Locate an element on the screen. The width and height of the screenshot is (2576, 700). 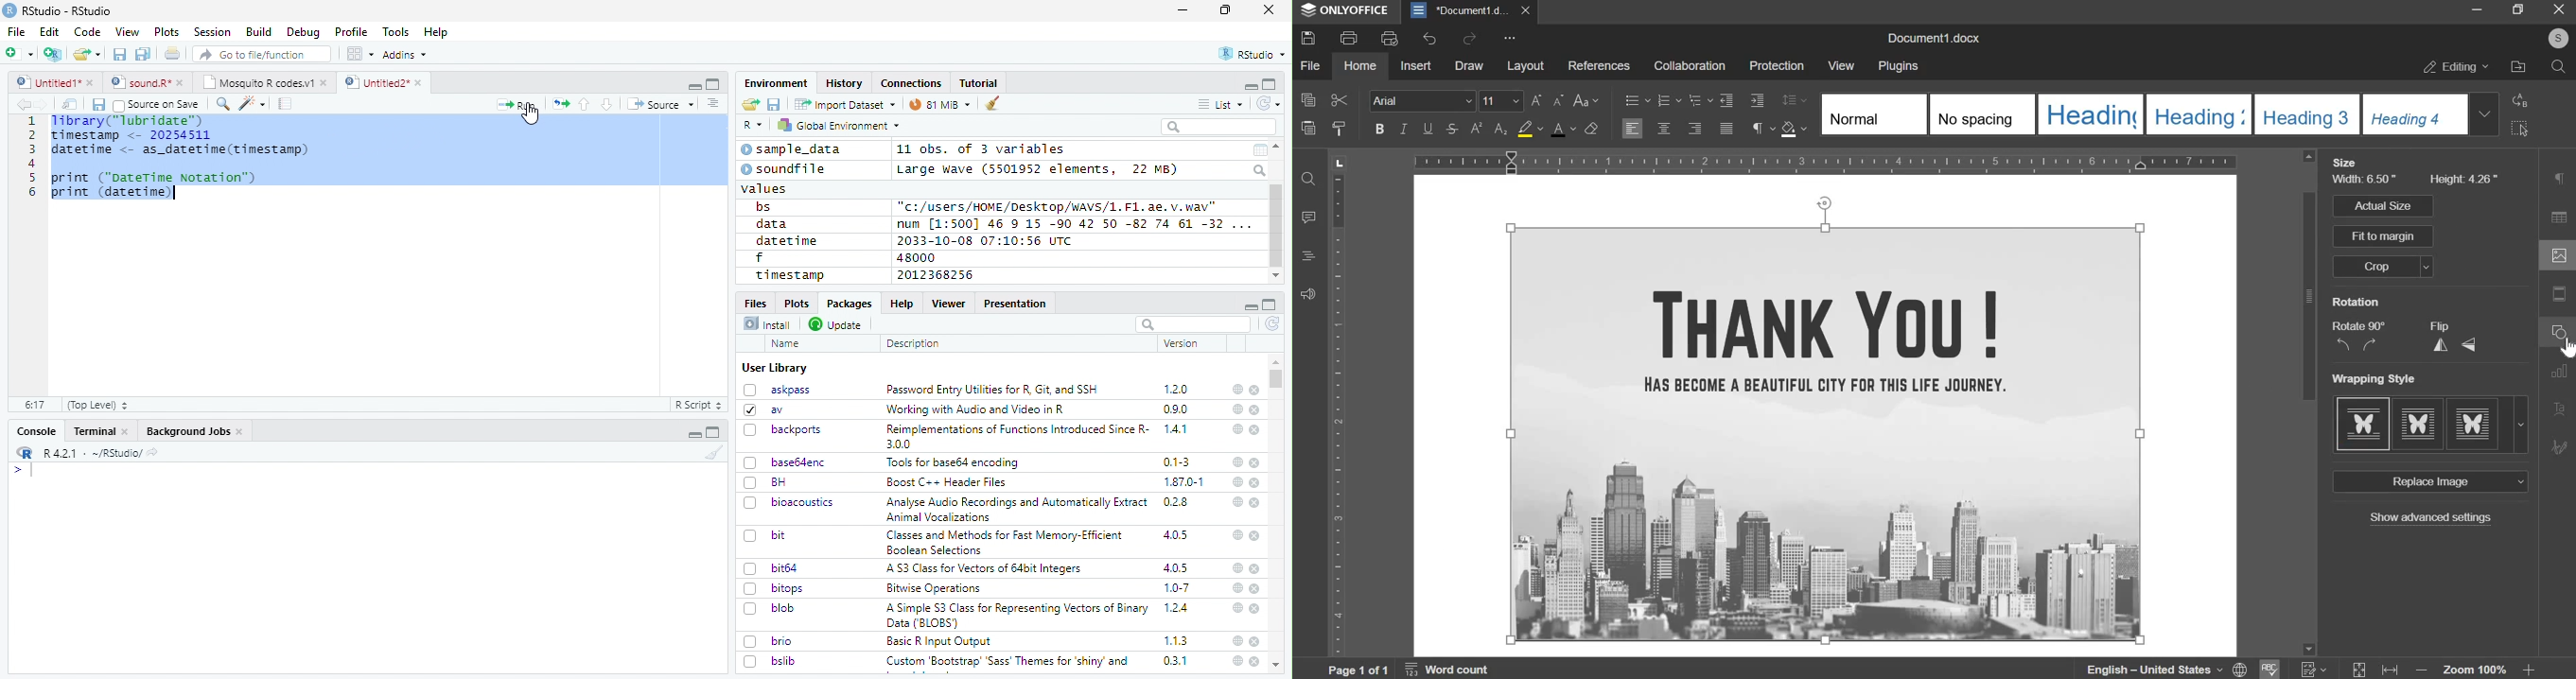
editing is located at coordinates (2456, 67).